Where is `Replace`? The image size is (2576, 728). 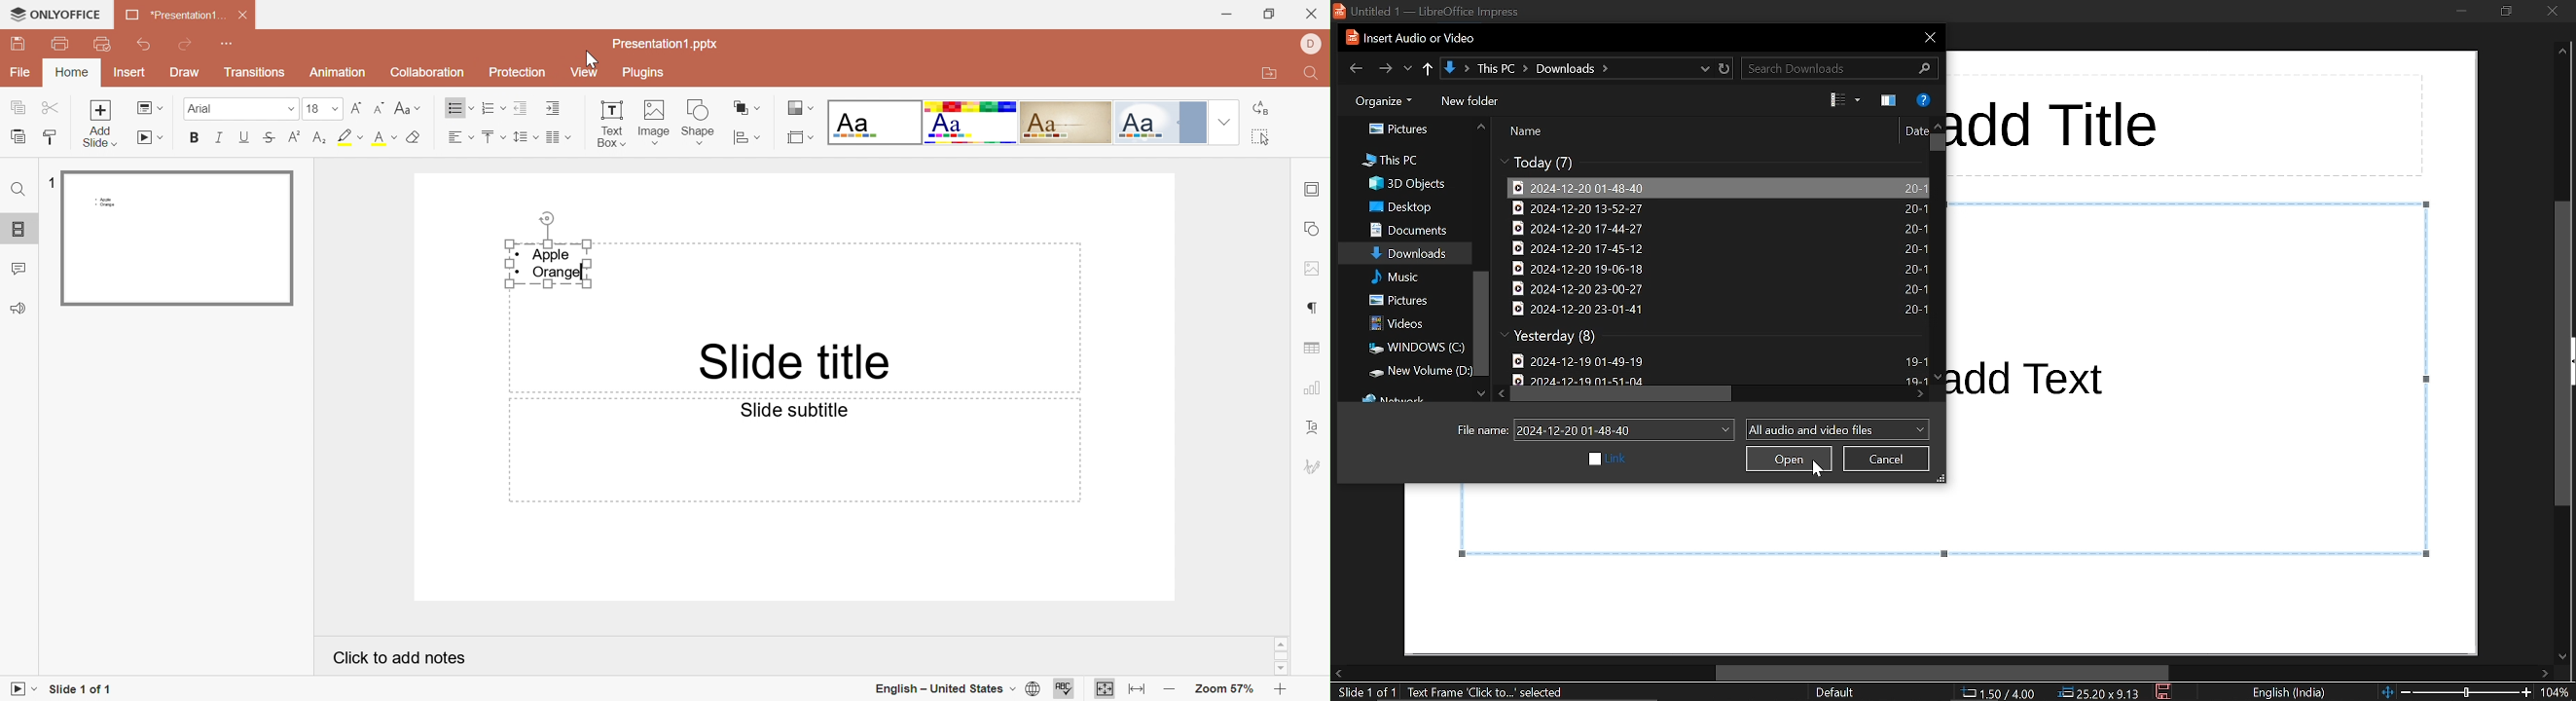 Replace is located at coordinates (1264, 111).